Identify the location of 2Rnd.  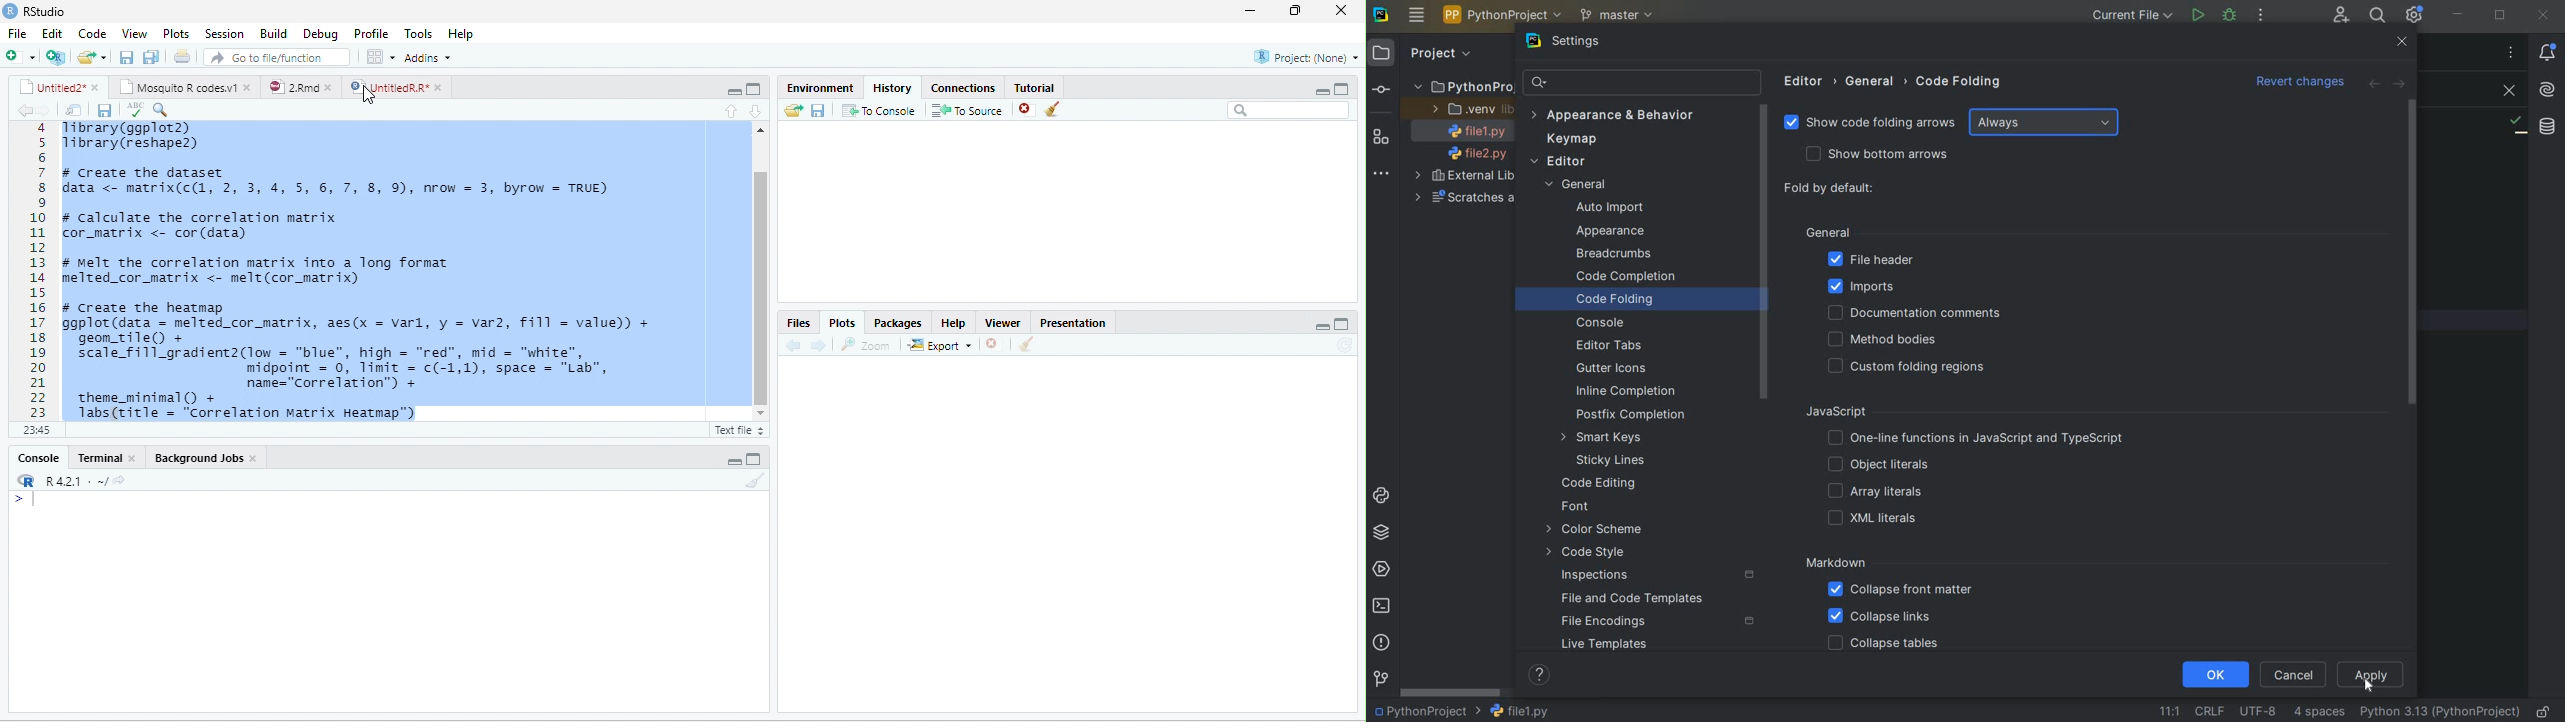
(295, 86).